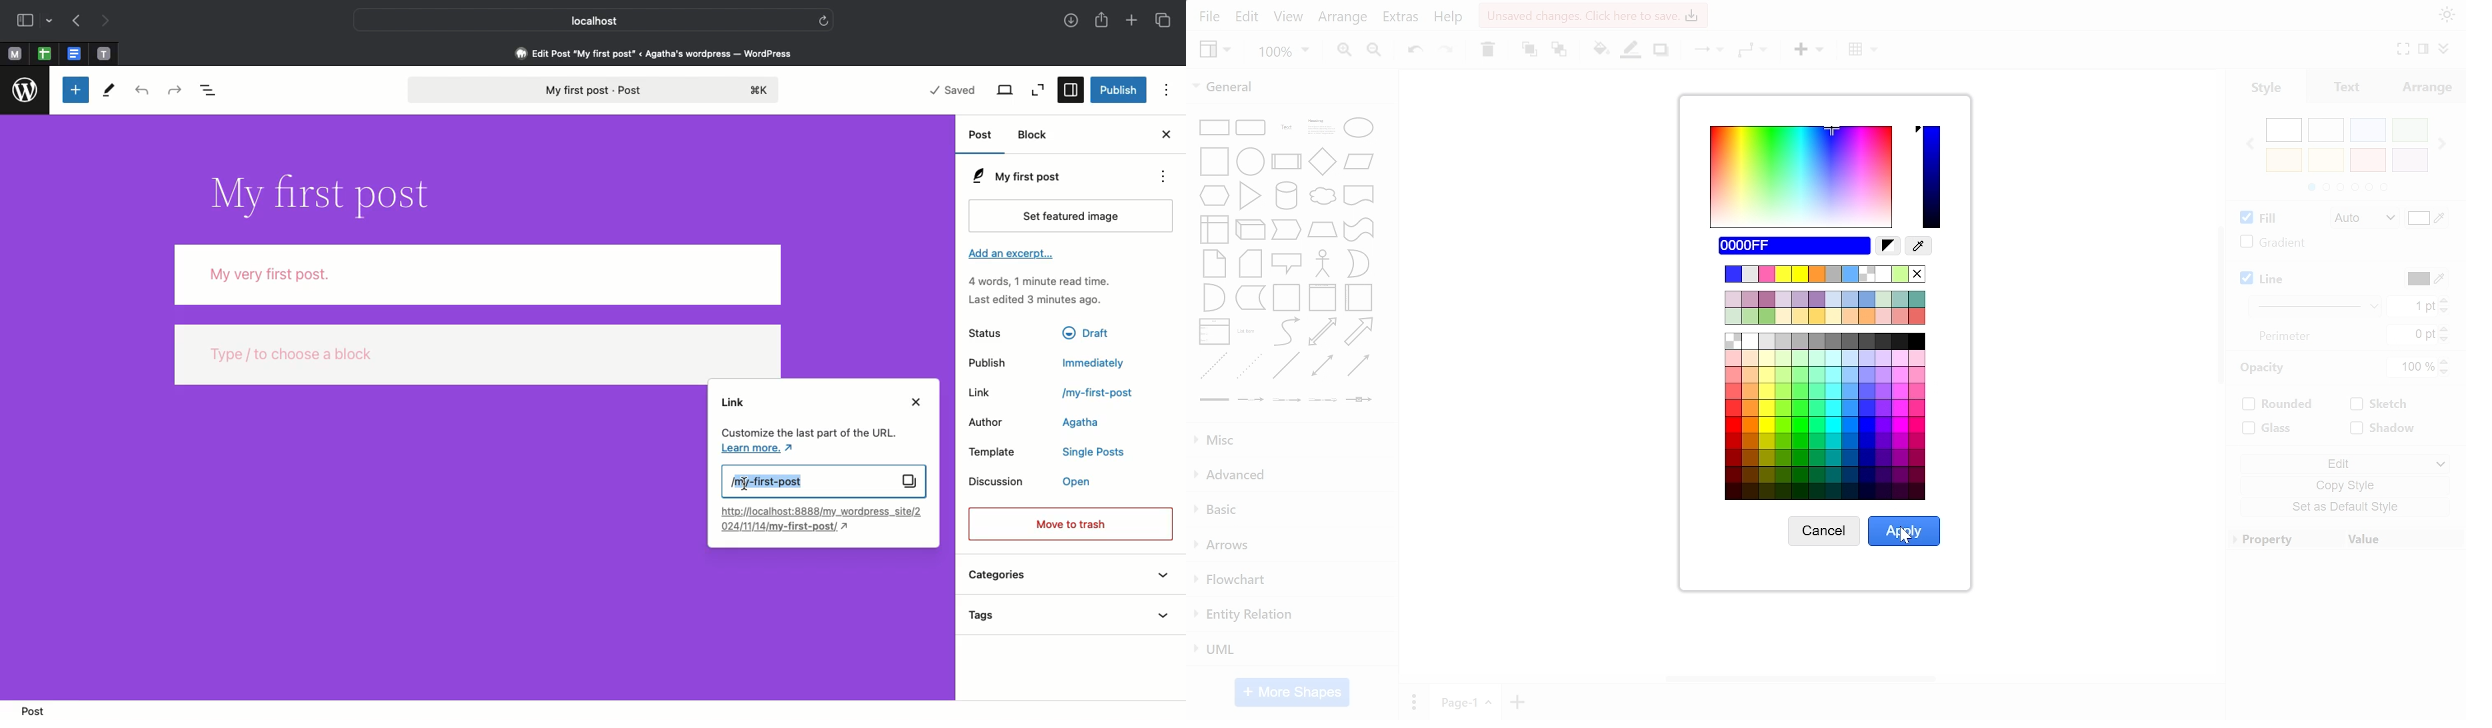 This screenshot has width=2492, height=728. Describe the element at coordinates (1920, 246) in the screenshot. I see `pick color` at that location.